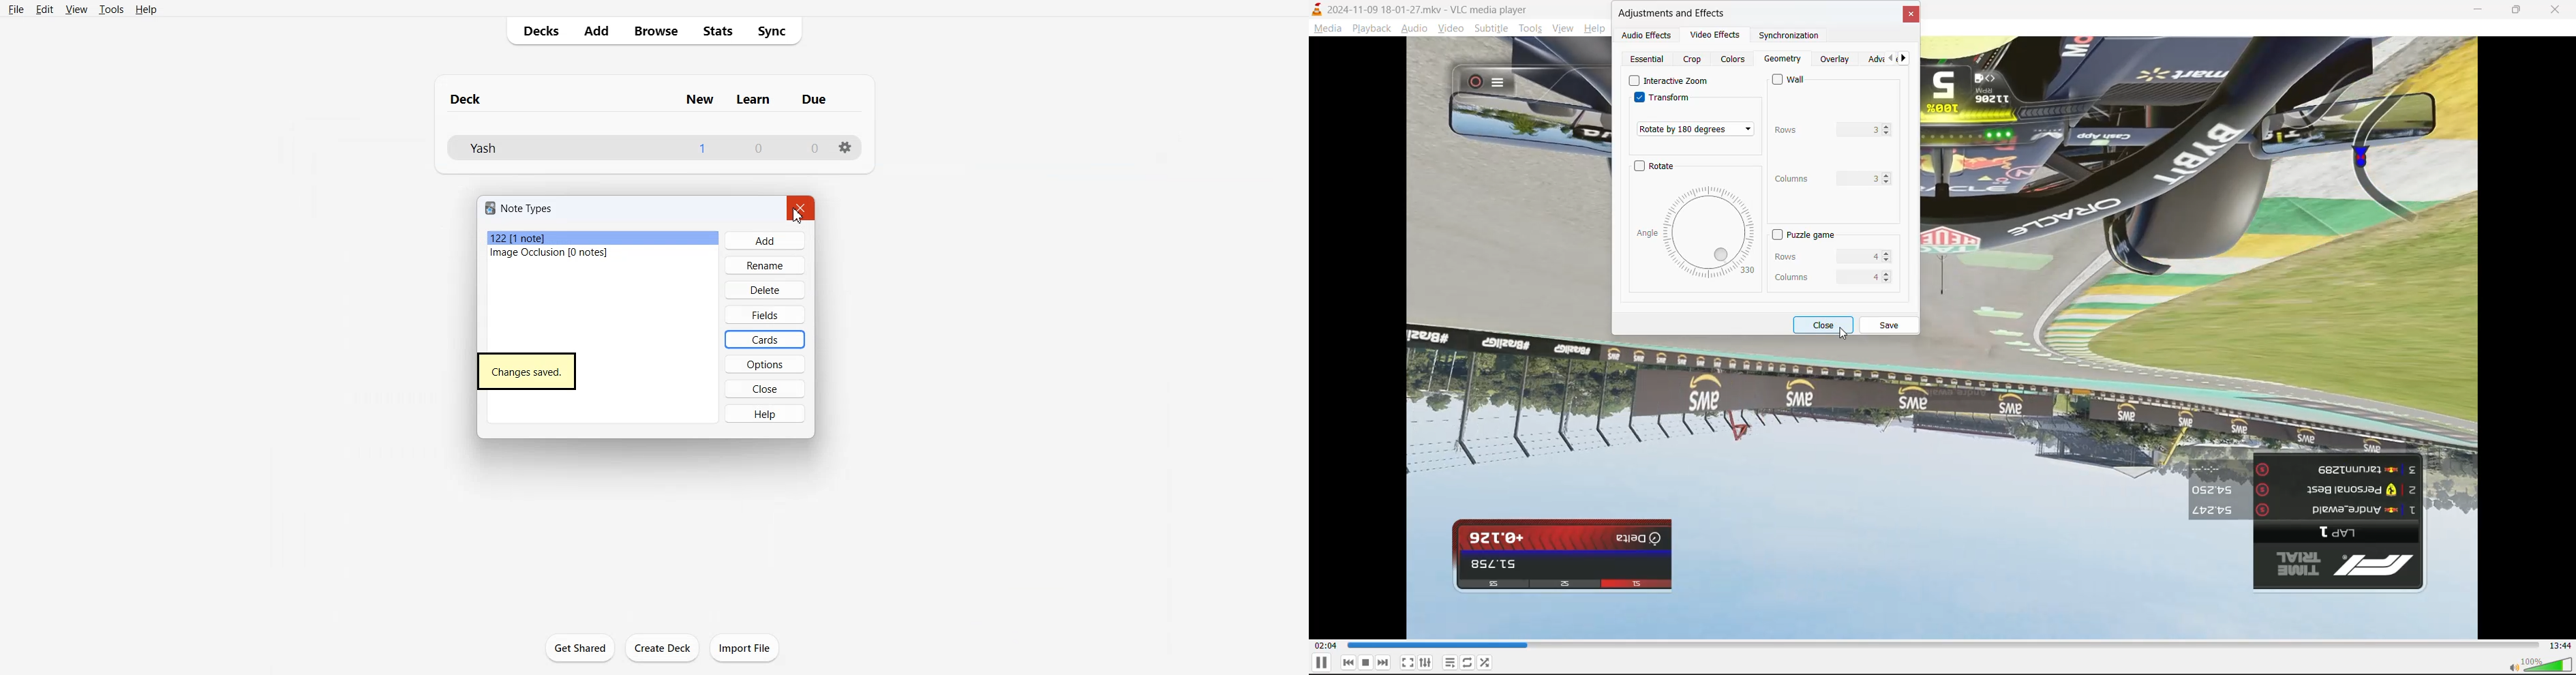 The height and width of the screenshot is (700, 2576). What do you see at coordinates (1349, 662) in the screenshot?
I see `previous` at bounding box center [1349, 662].